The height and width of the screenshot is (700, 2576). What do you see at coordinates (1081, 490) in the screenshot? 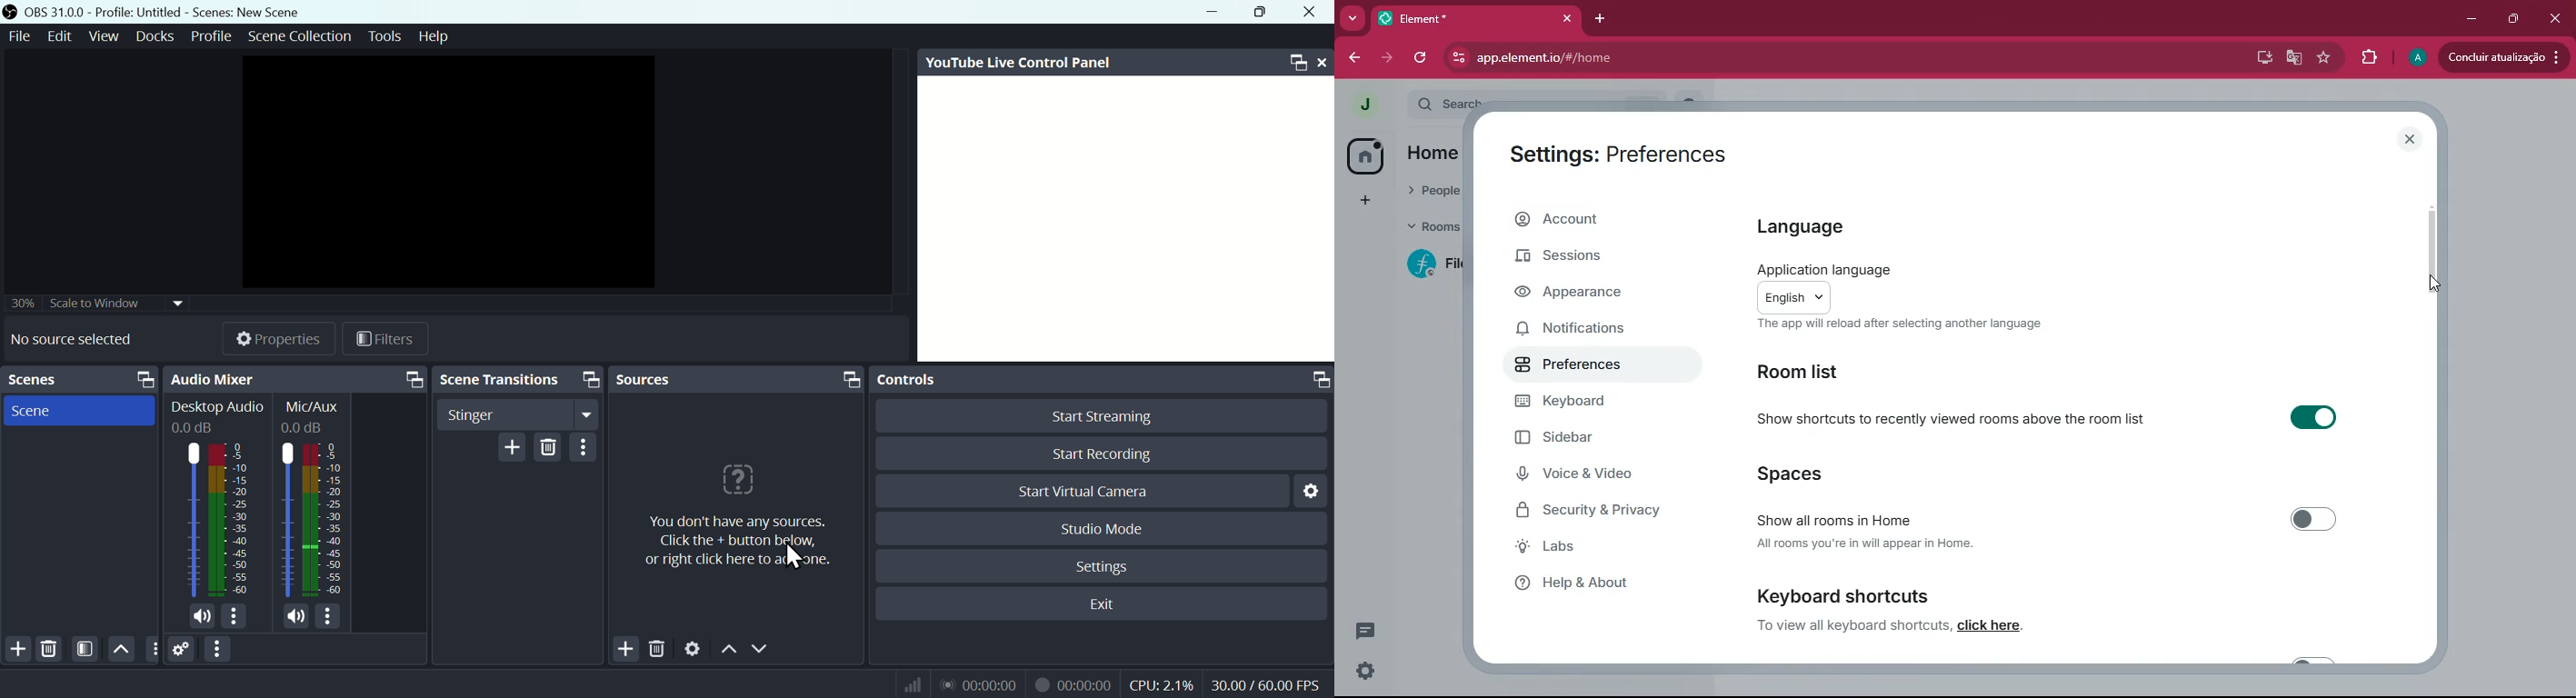
I see `Start Virtual Camera` at bounding box center [1081, 490].